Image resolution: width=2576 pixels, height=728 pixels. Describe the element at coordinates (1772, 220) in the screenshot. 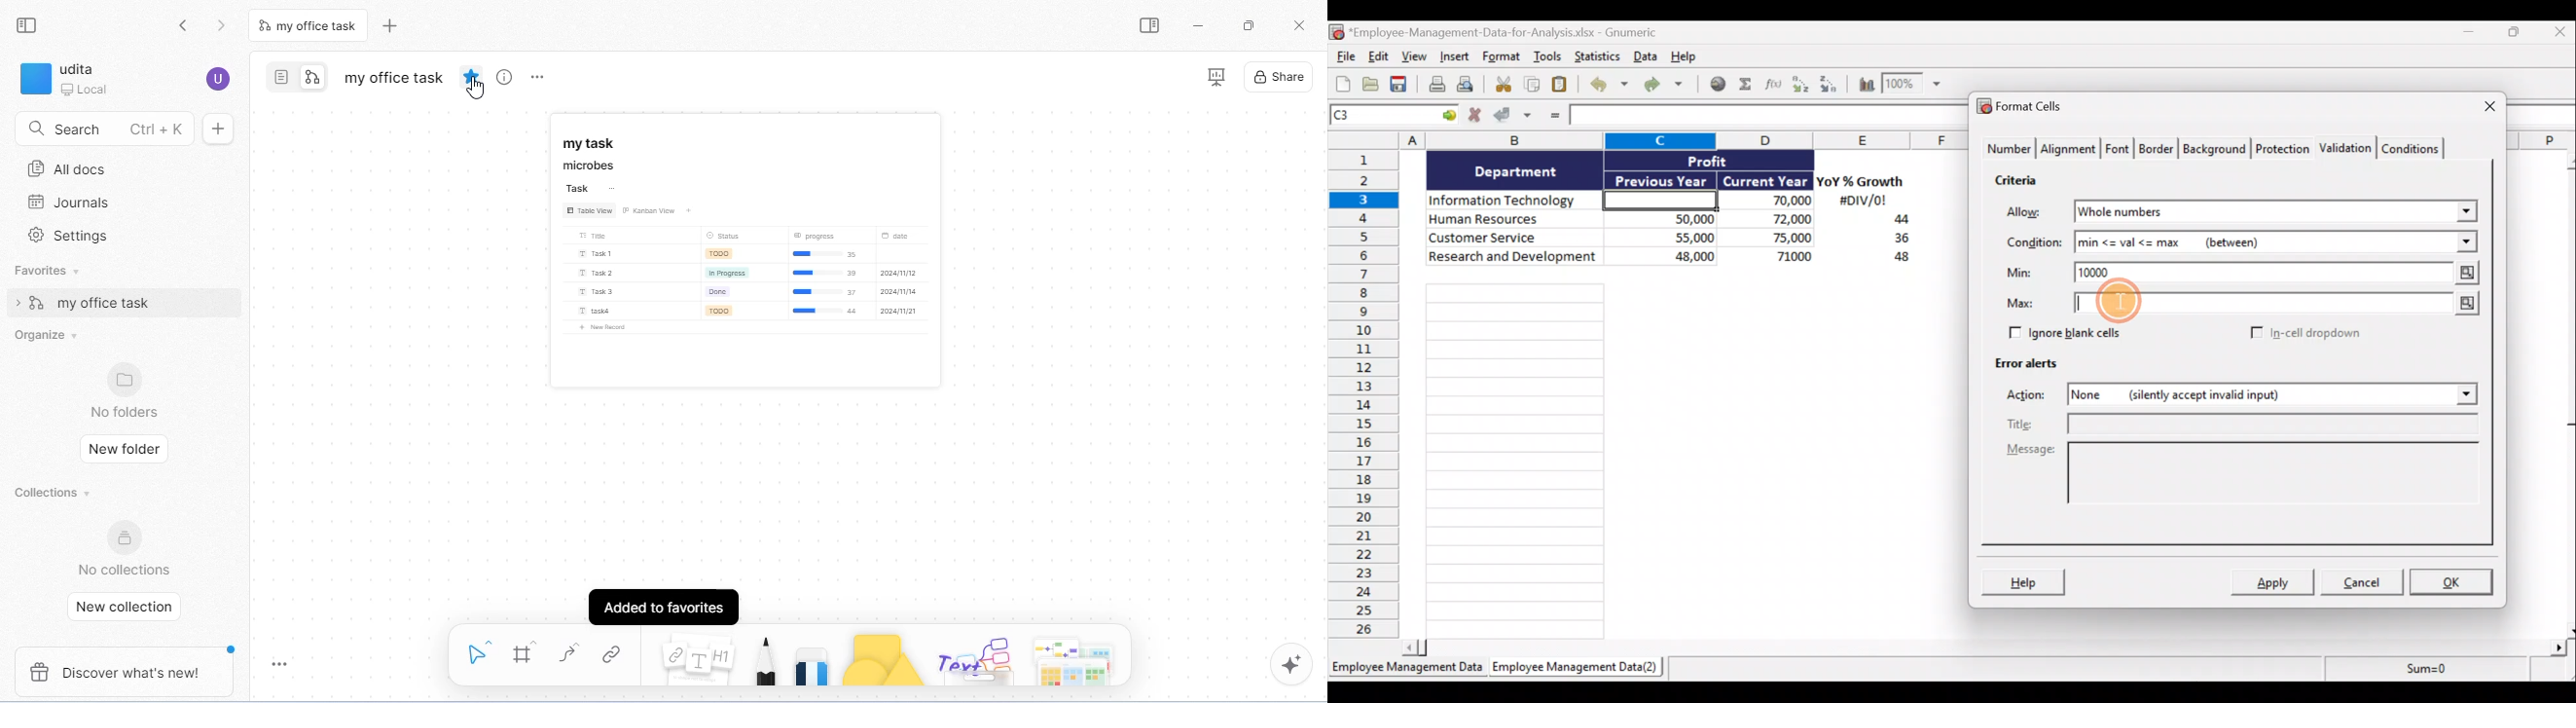

I see `72,000` at that location.